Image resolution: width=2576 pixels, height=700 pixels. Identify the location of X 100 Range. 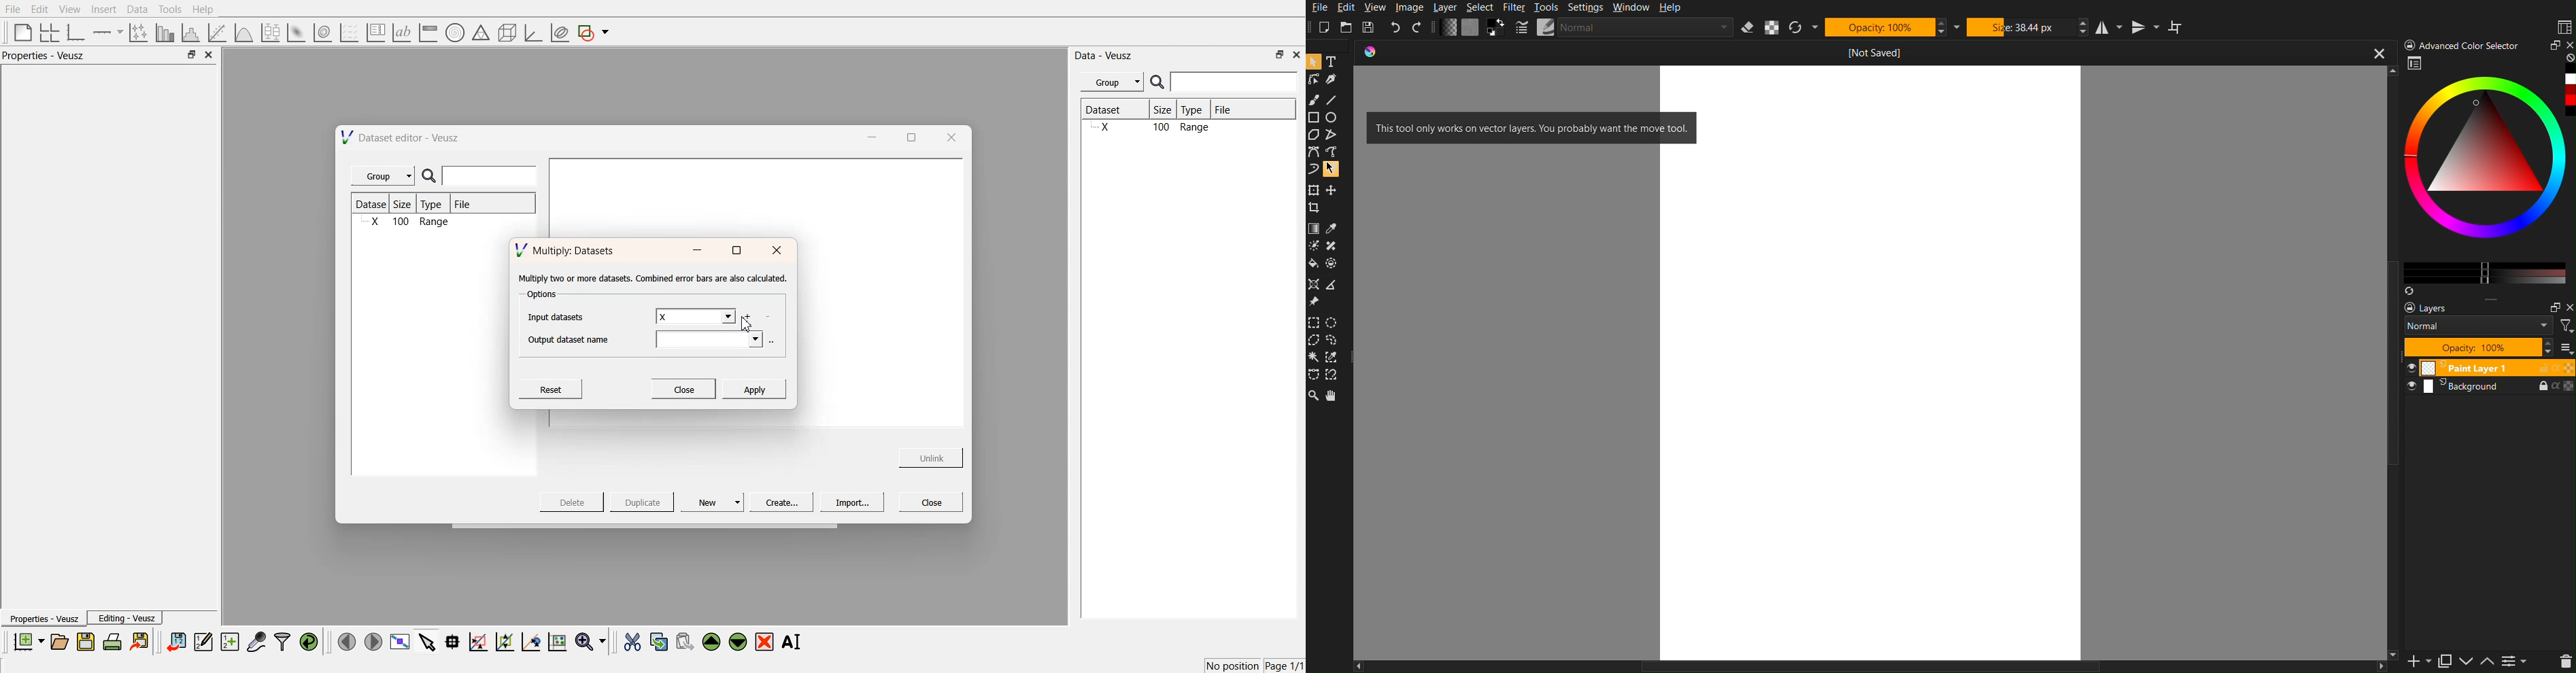
(408, 223).